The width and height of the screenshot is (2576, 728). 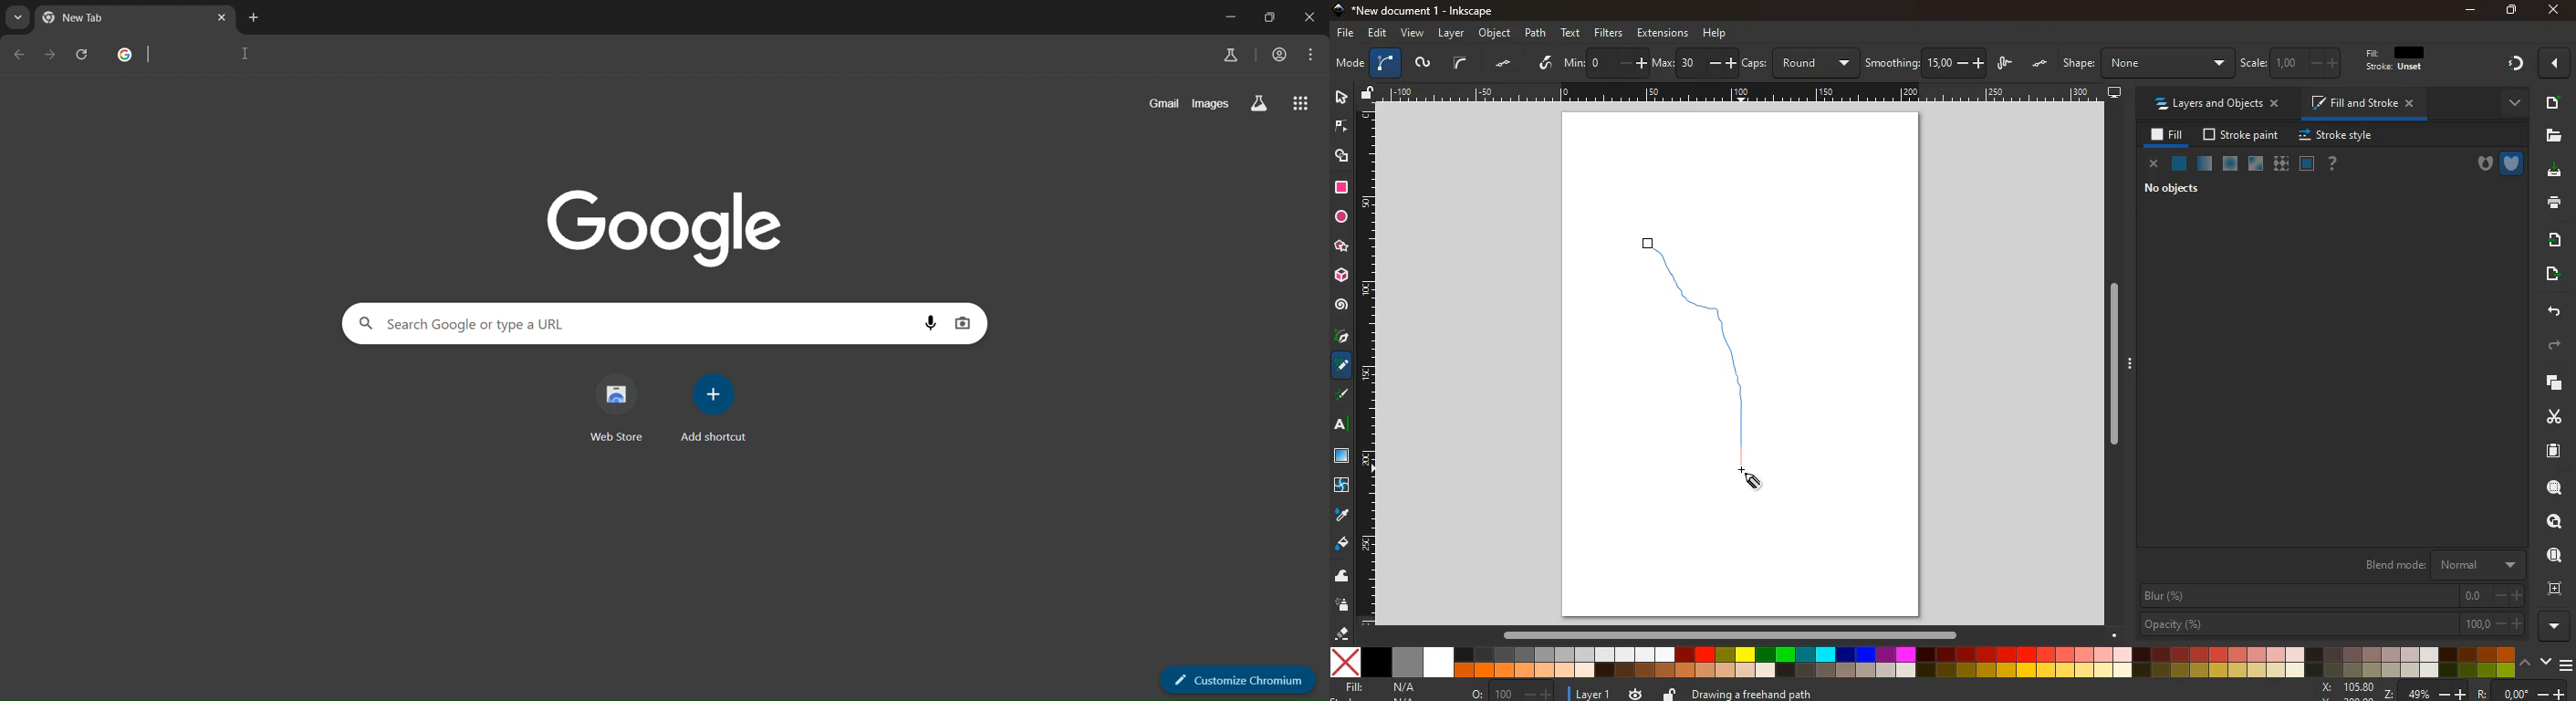 I want to click on close, so click(x=2557, y=64).